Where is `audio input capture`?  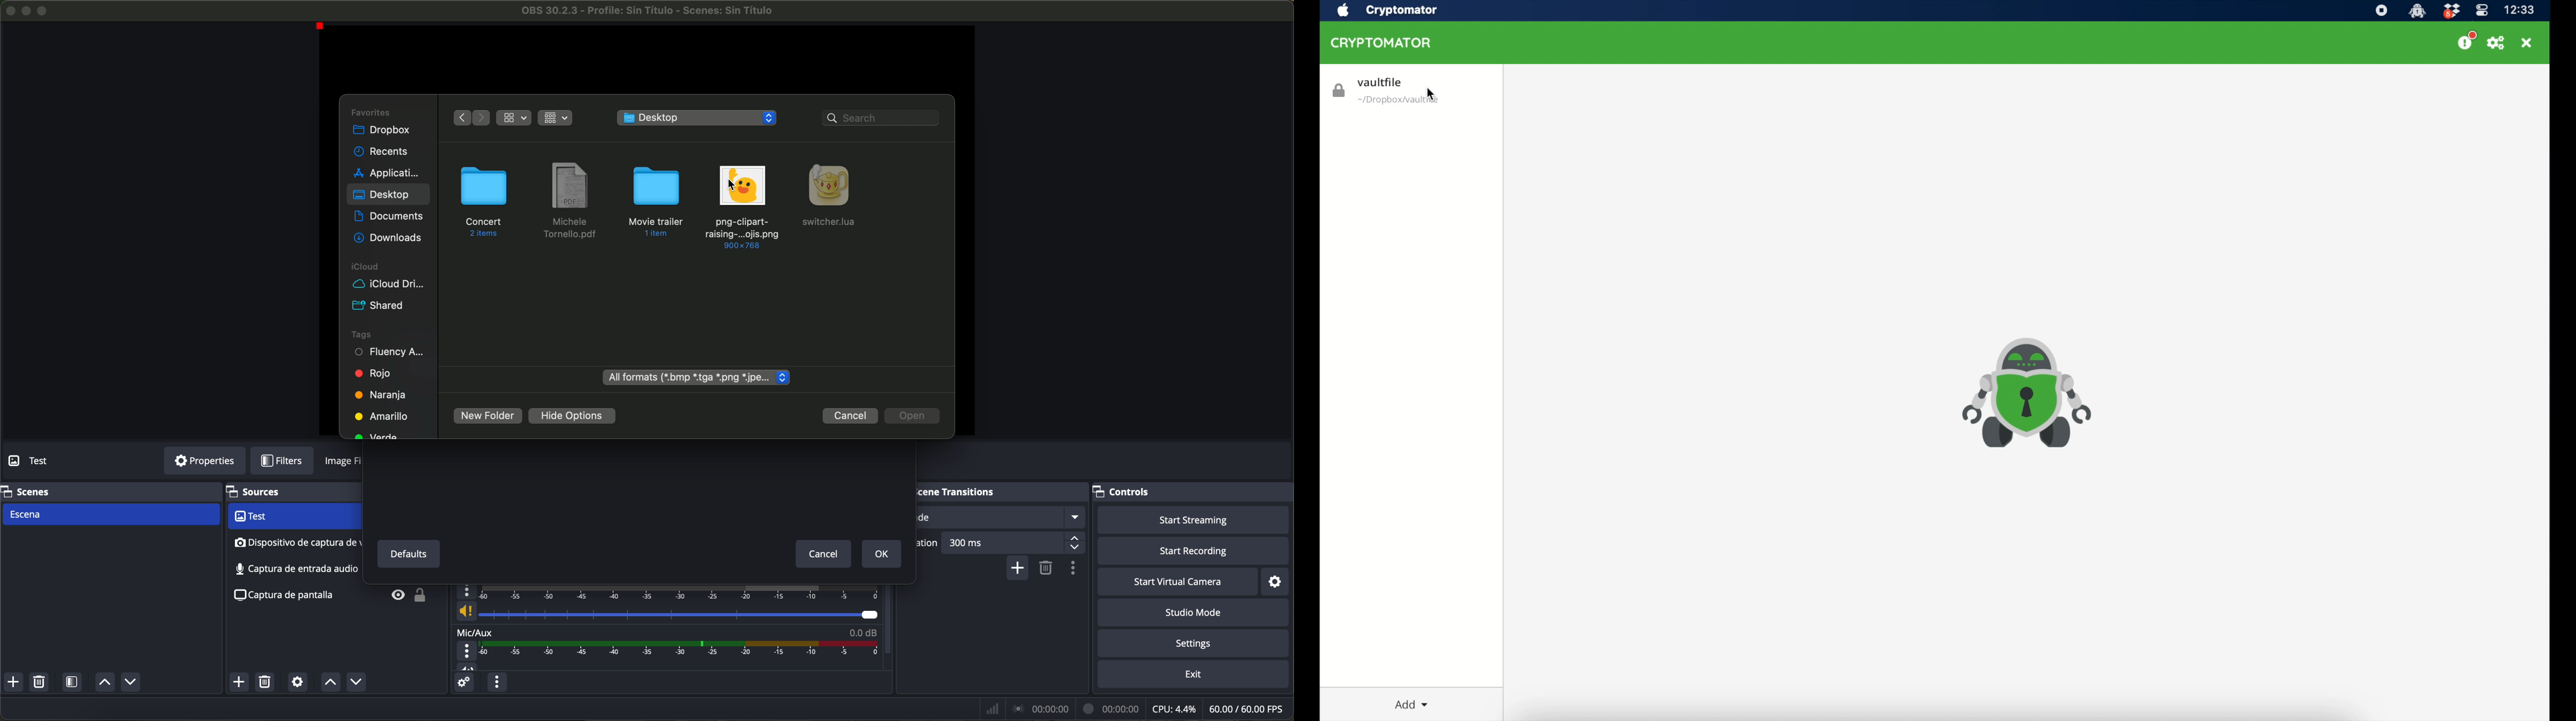
audio input capture is located at coordinates (295, 543).